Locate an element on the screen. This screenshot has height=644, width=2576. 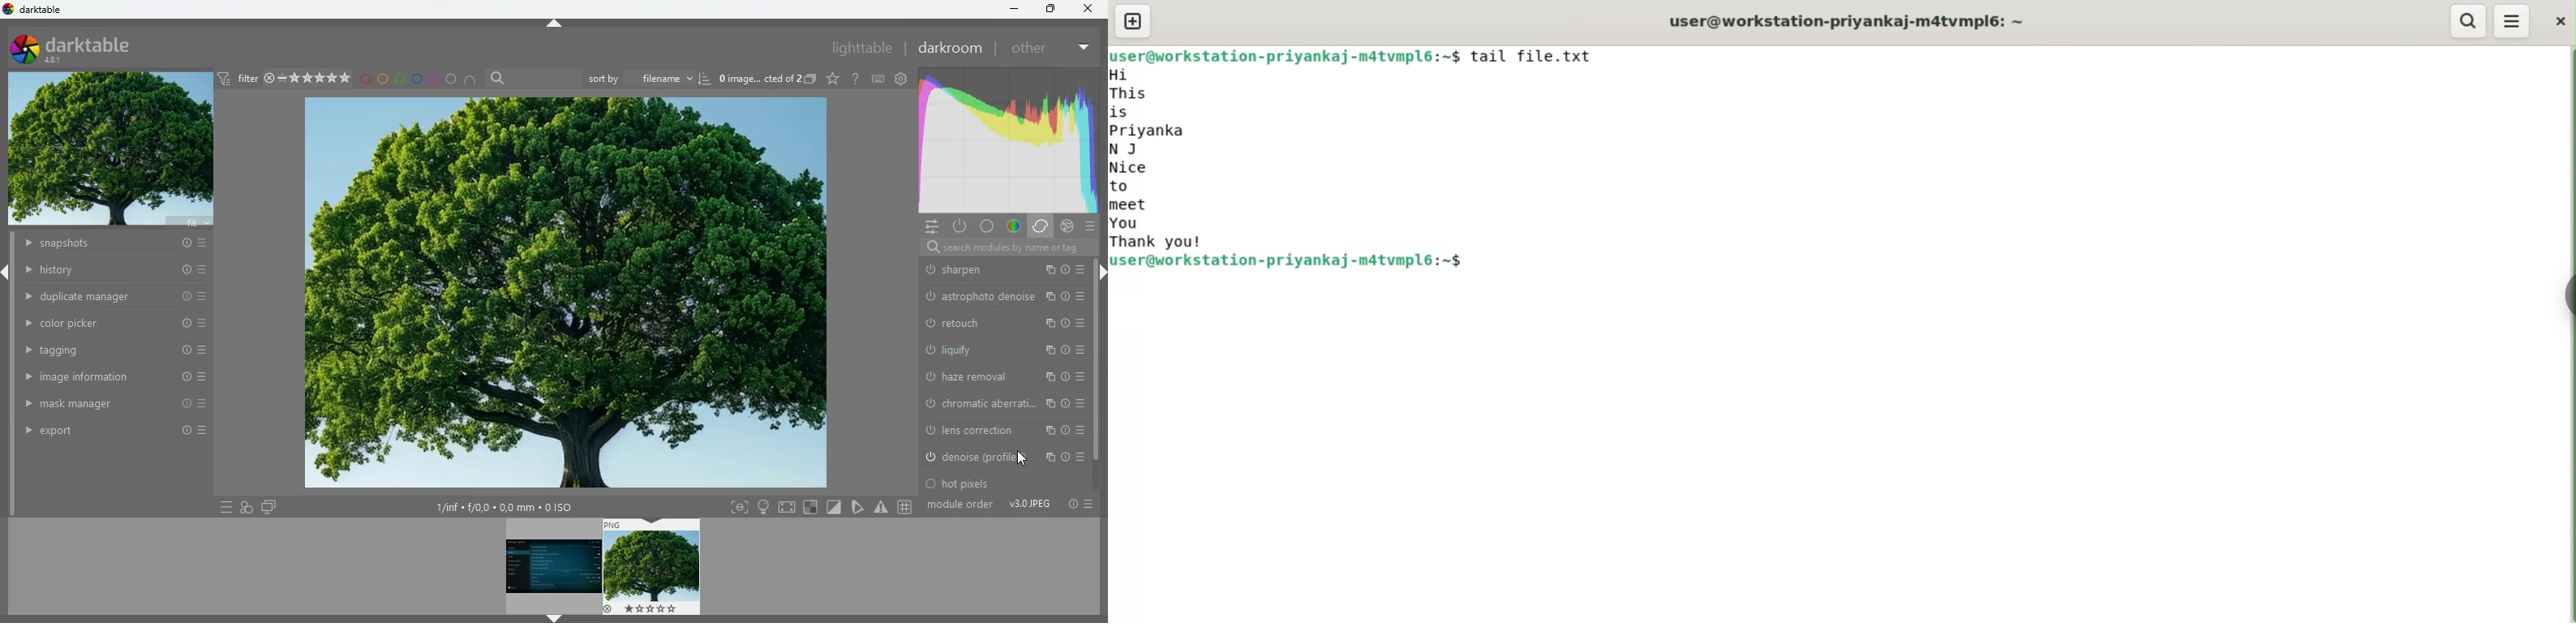
power is located at coordinates (934, 320).